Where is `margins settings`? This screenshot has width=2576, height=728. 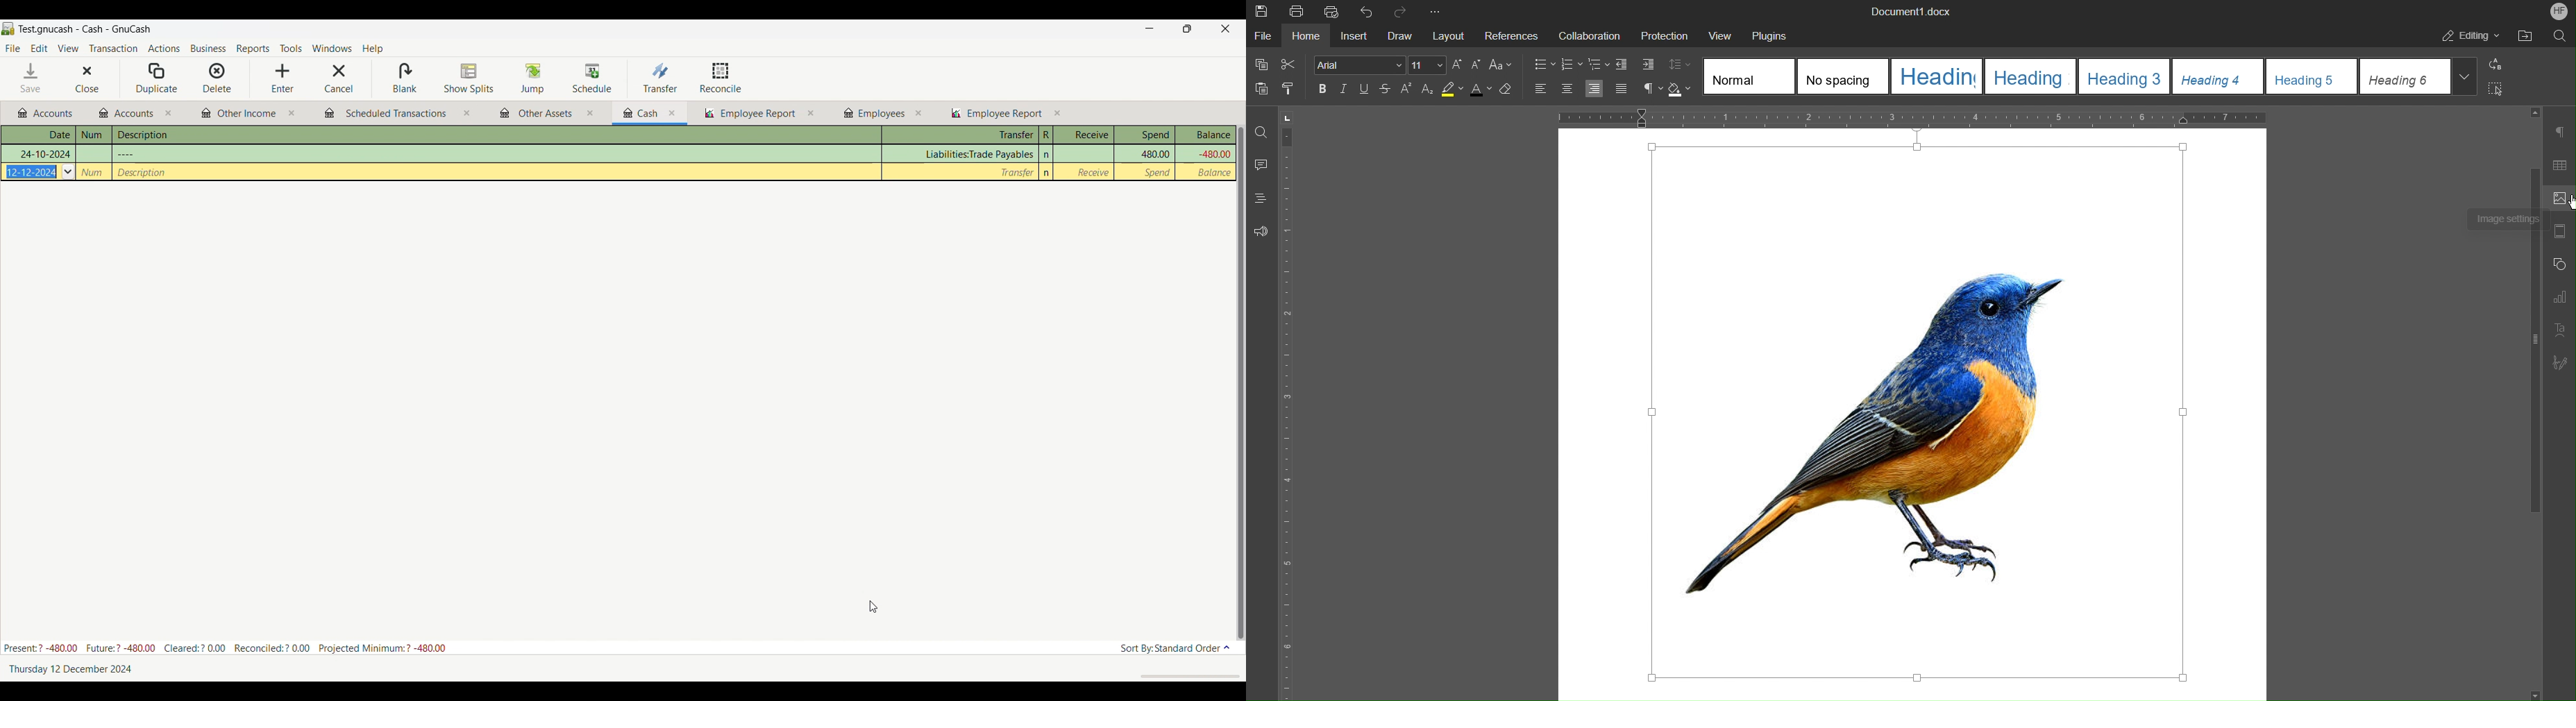
margins settings is located at coordinates (2559, 233).